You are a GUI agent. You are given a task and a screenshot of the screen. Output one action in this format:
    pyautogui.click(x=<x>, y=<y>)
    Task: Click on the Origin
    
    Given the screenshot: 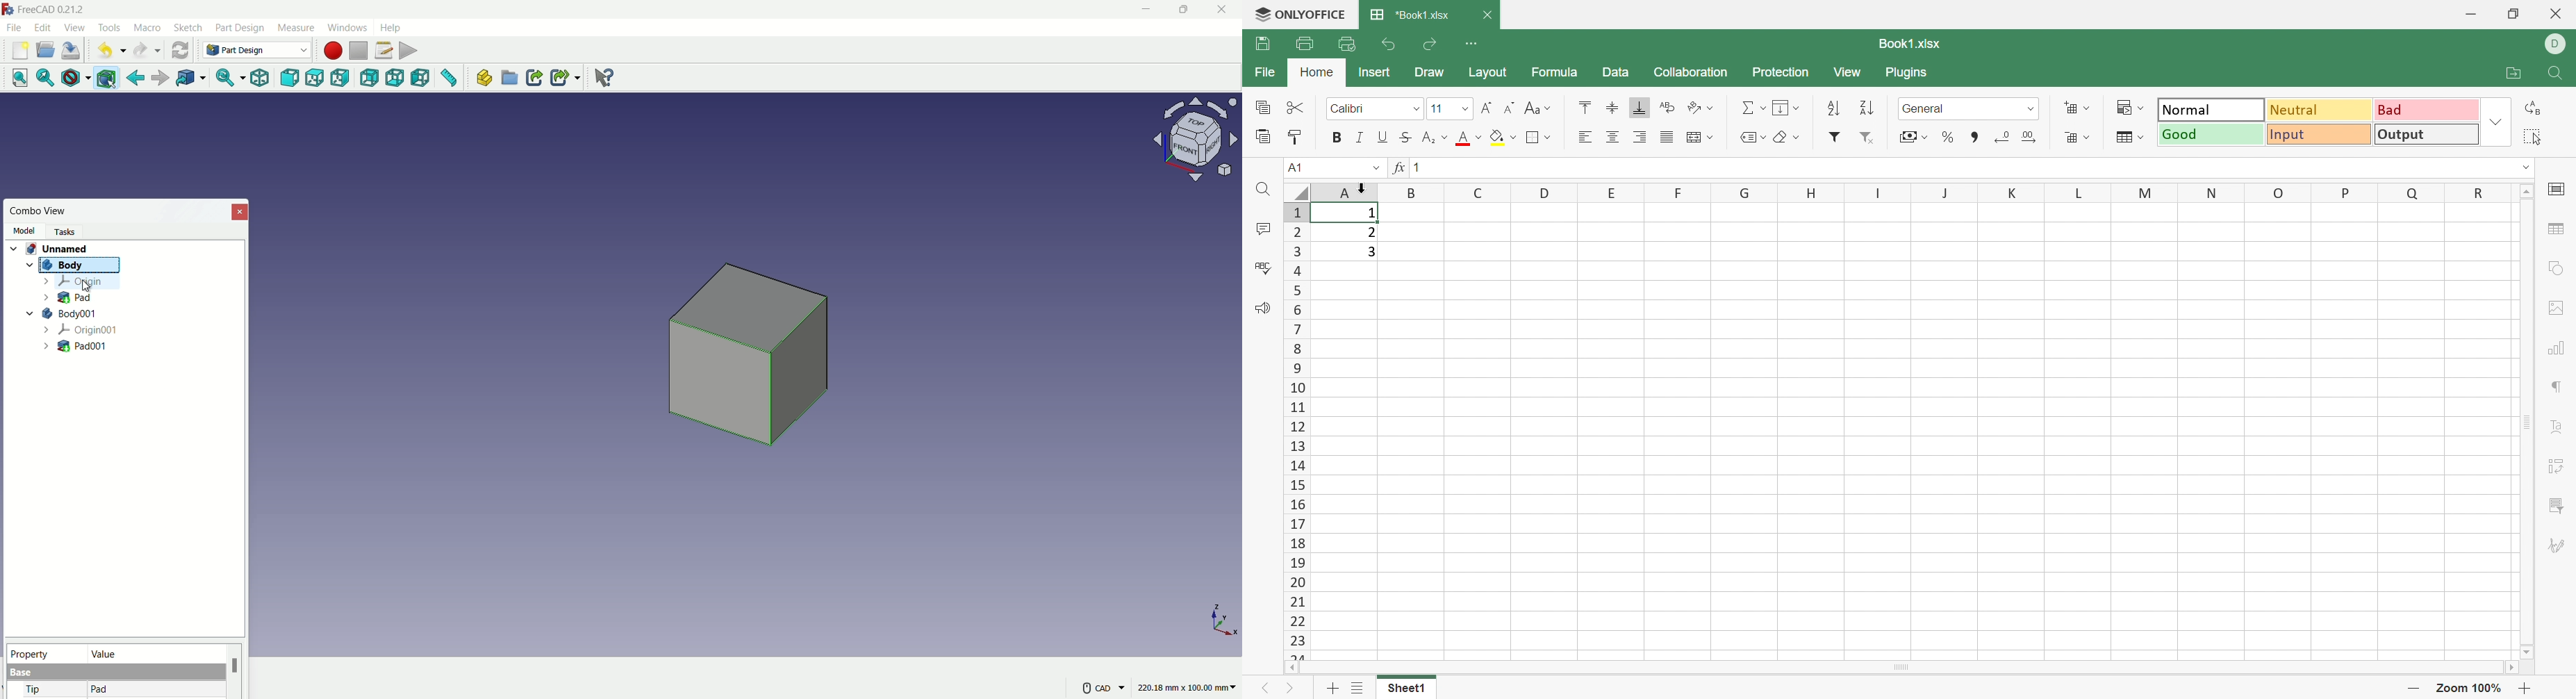 What is the action you would take?
    pyautogui.click(x=72, y=282)
    